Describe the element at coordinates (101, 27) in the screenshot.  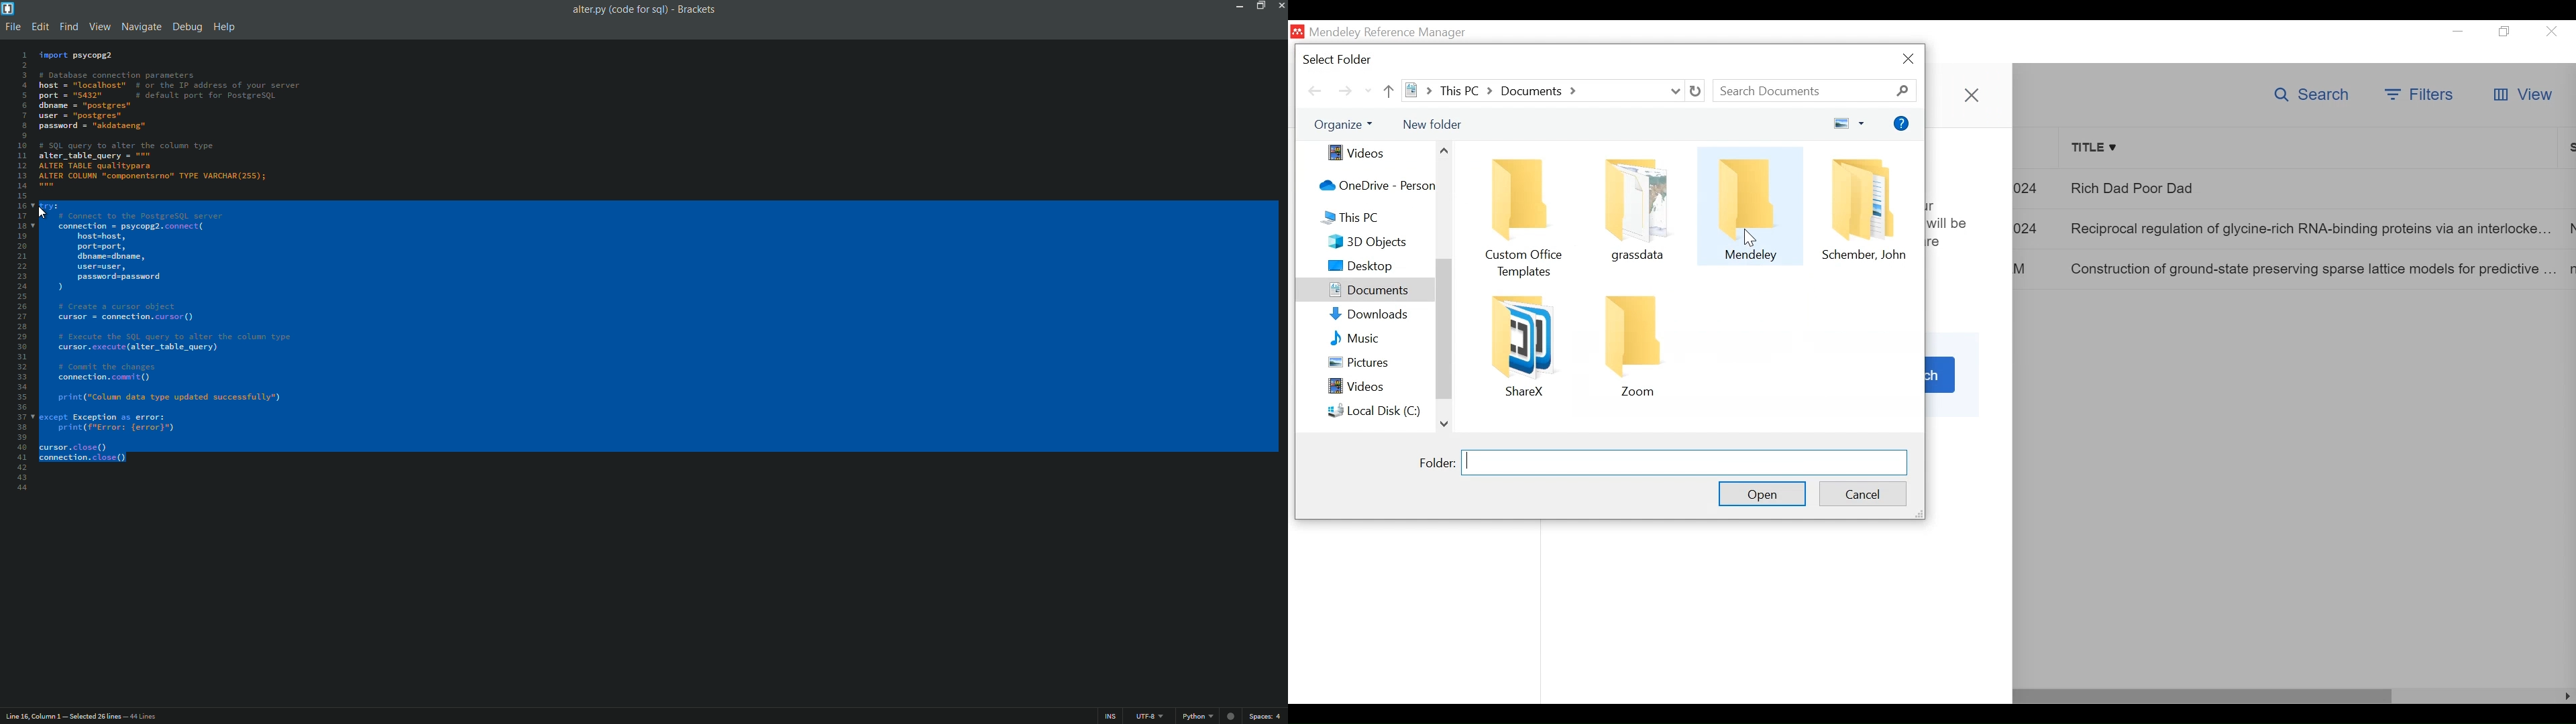
I see `view menu` at that location.